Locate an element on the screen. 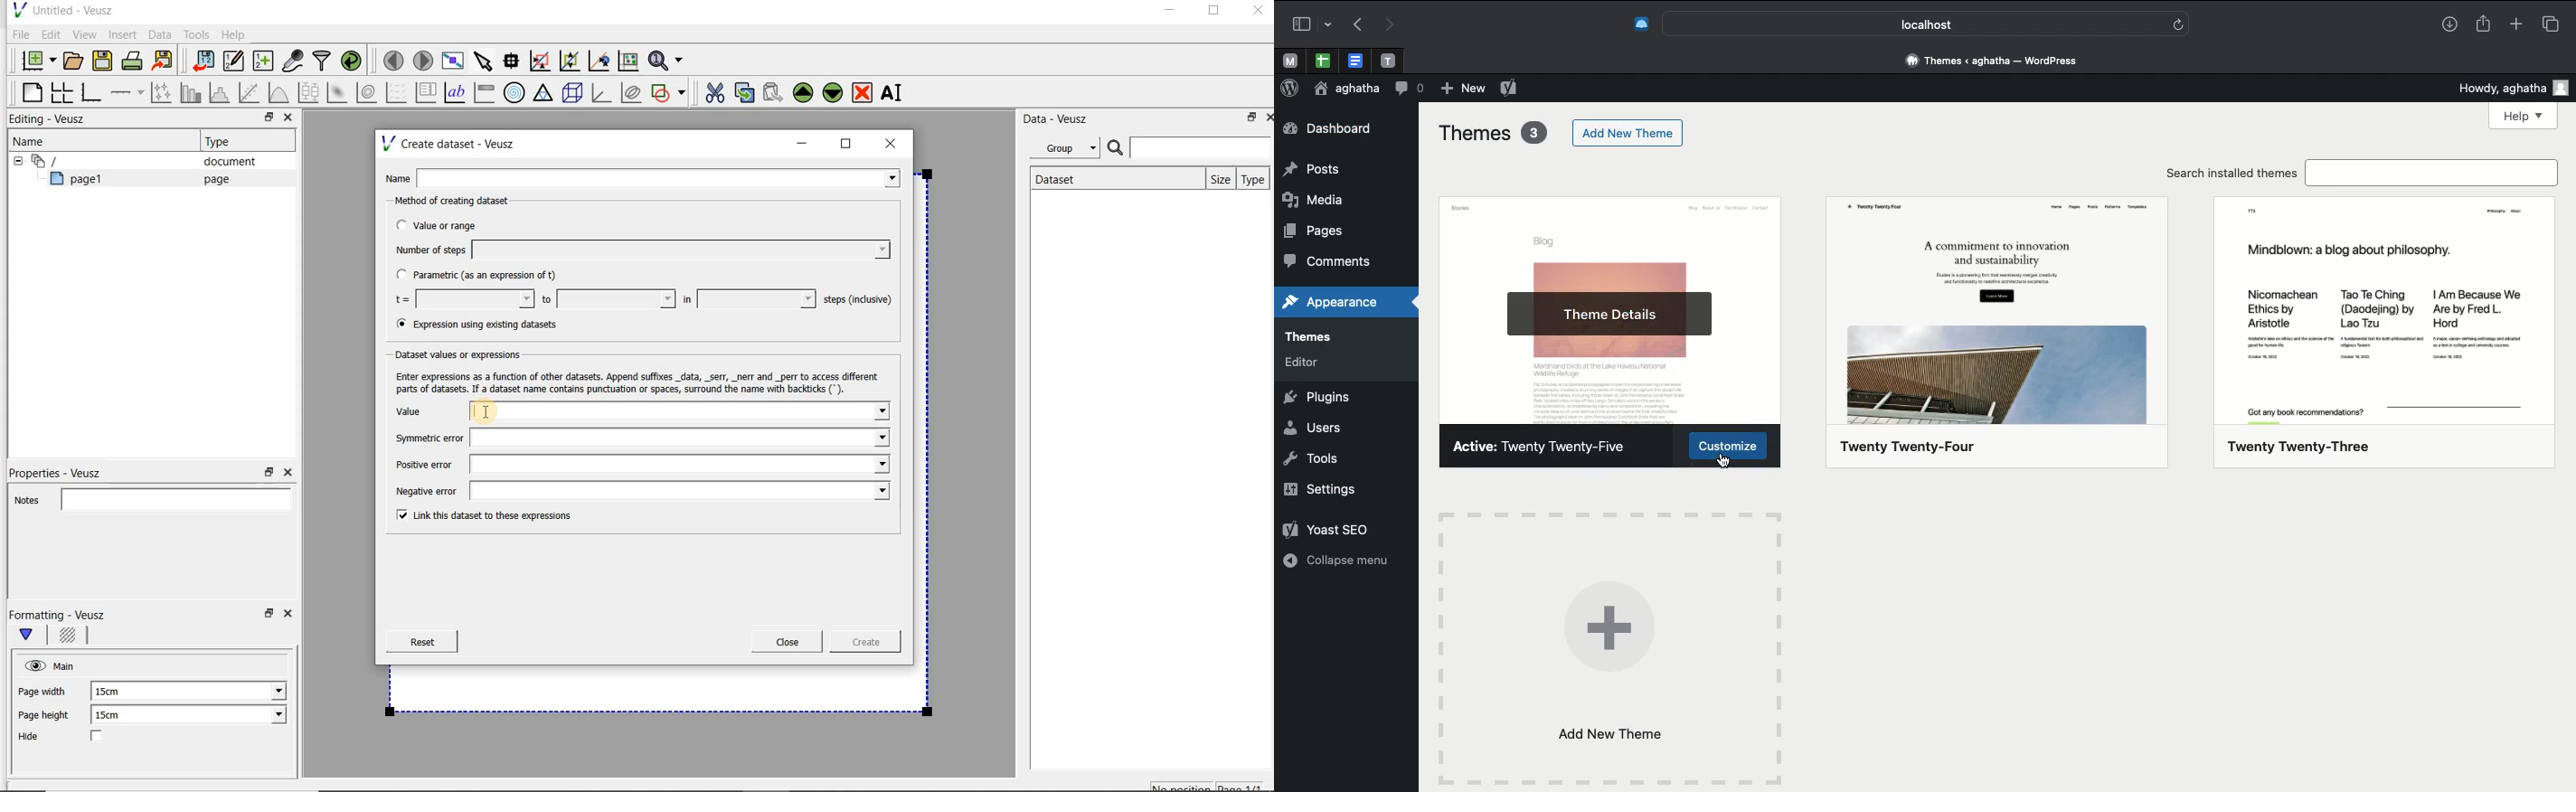 This screenshot has height=812, width=2576. visible (click to hide, set Hide to true) is located at coordinates (33, 665).